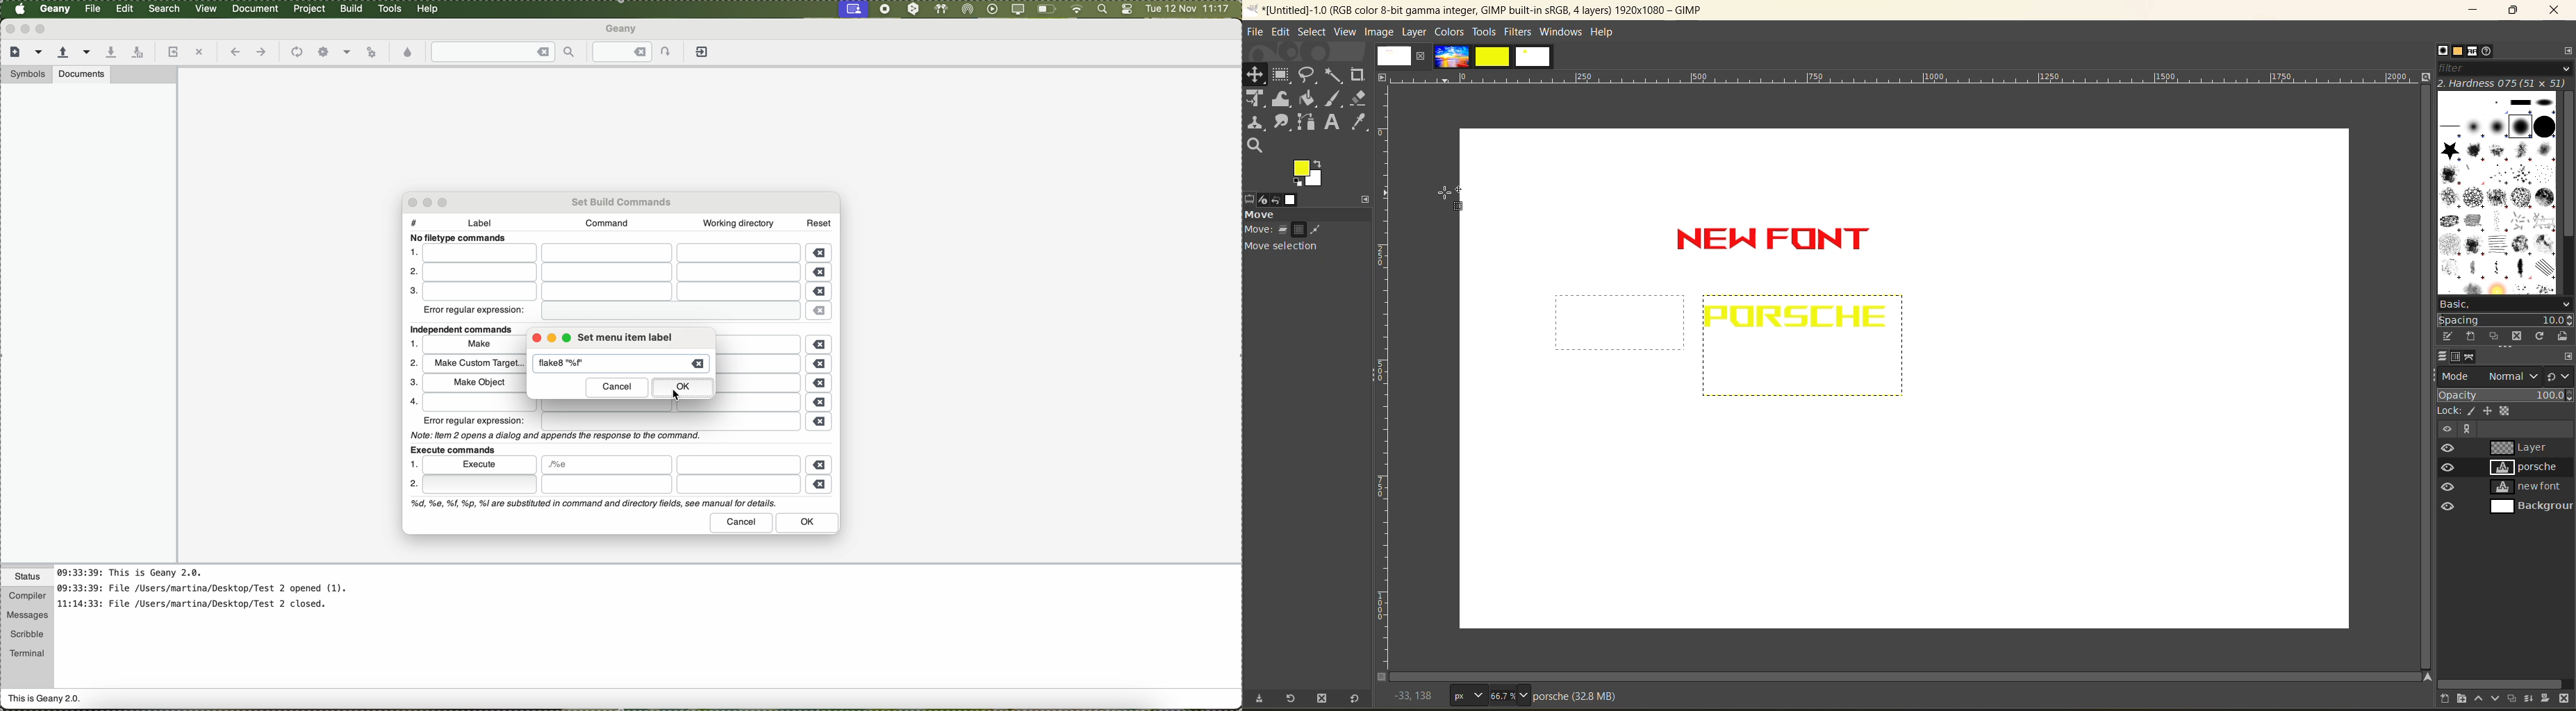  I want to click on patterns, so click(2454, 51).